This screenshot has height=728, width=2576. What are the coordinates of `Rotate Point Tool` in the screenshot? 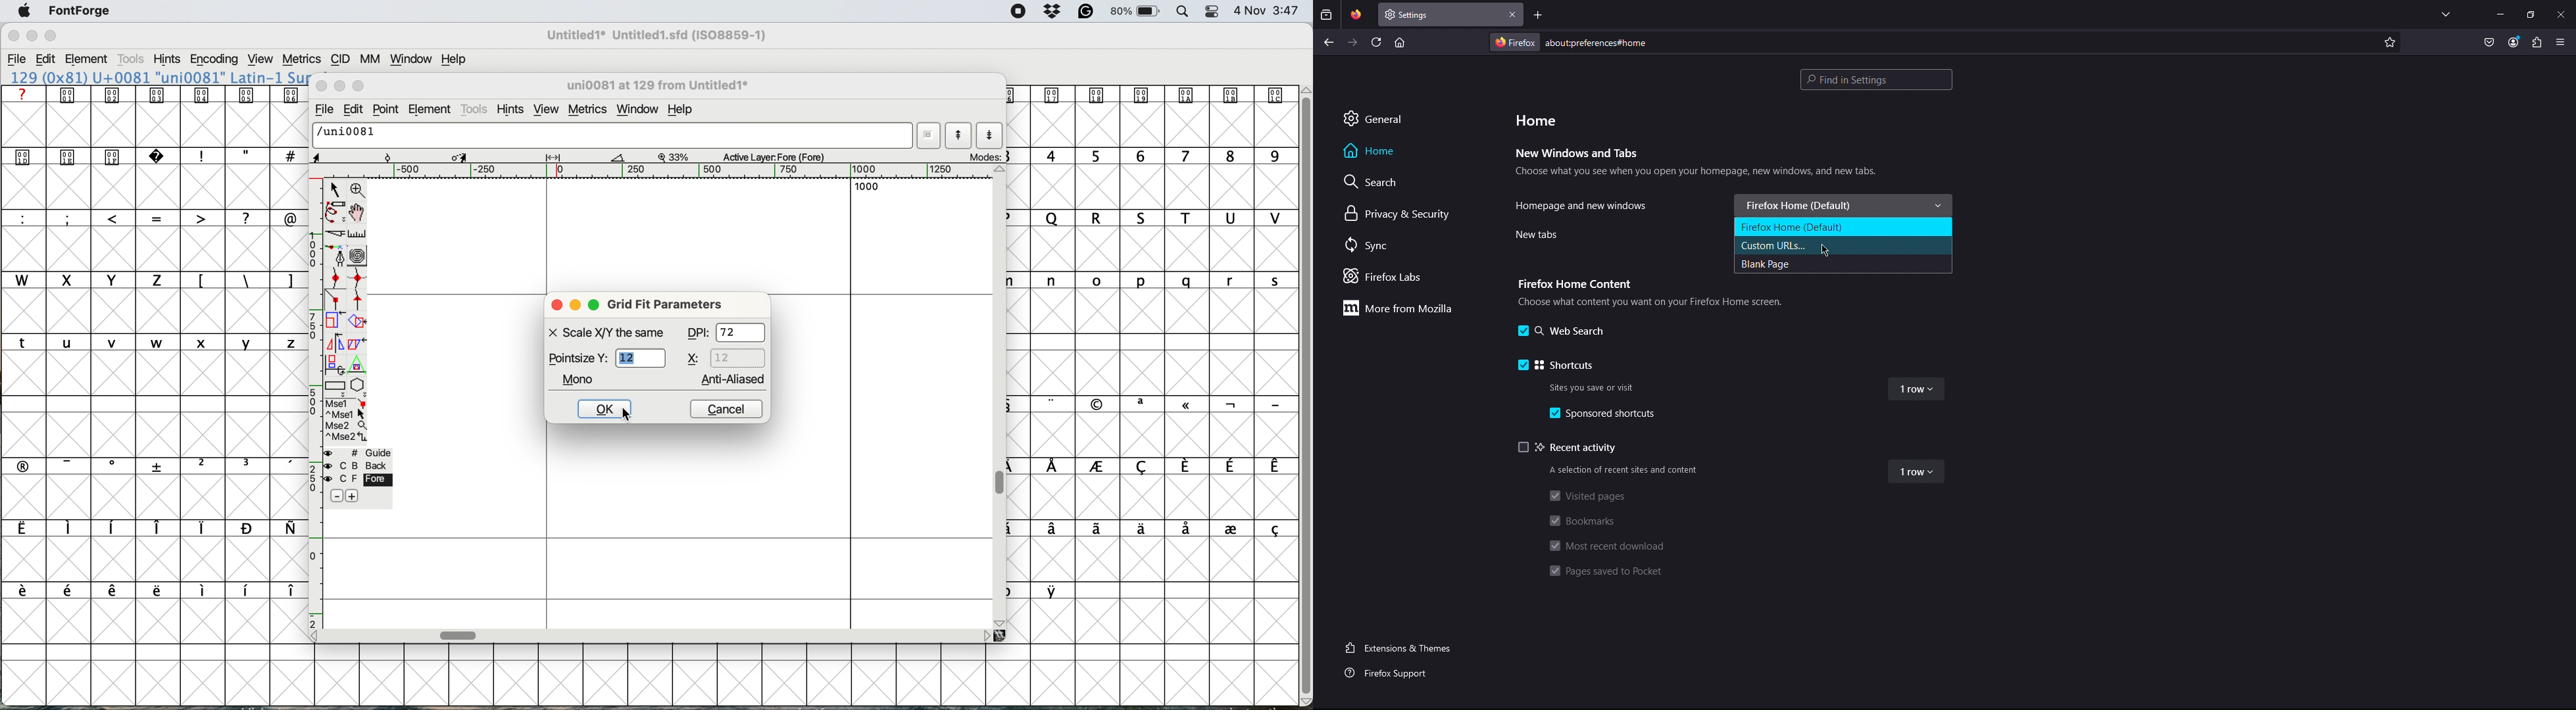 It's located at (389, 157).